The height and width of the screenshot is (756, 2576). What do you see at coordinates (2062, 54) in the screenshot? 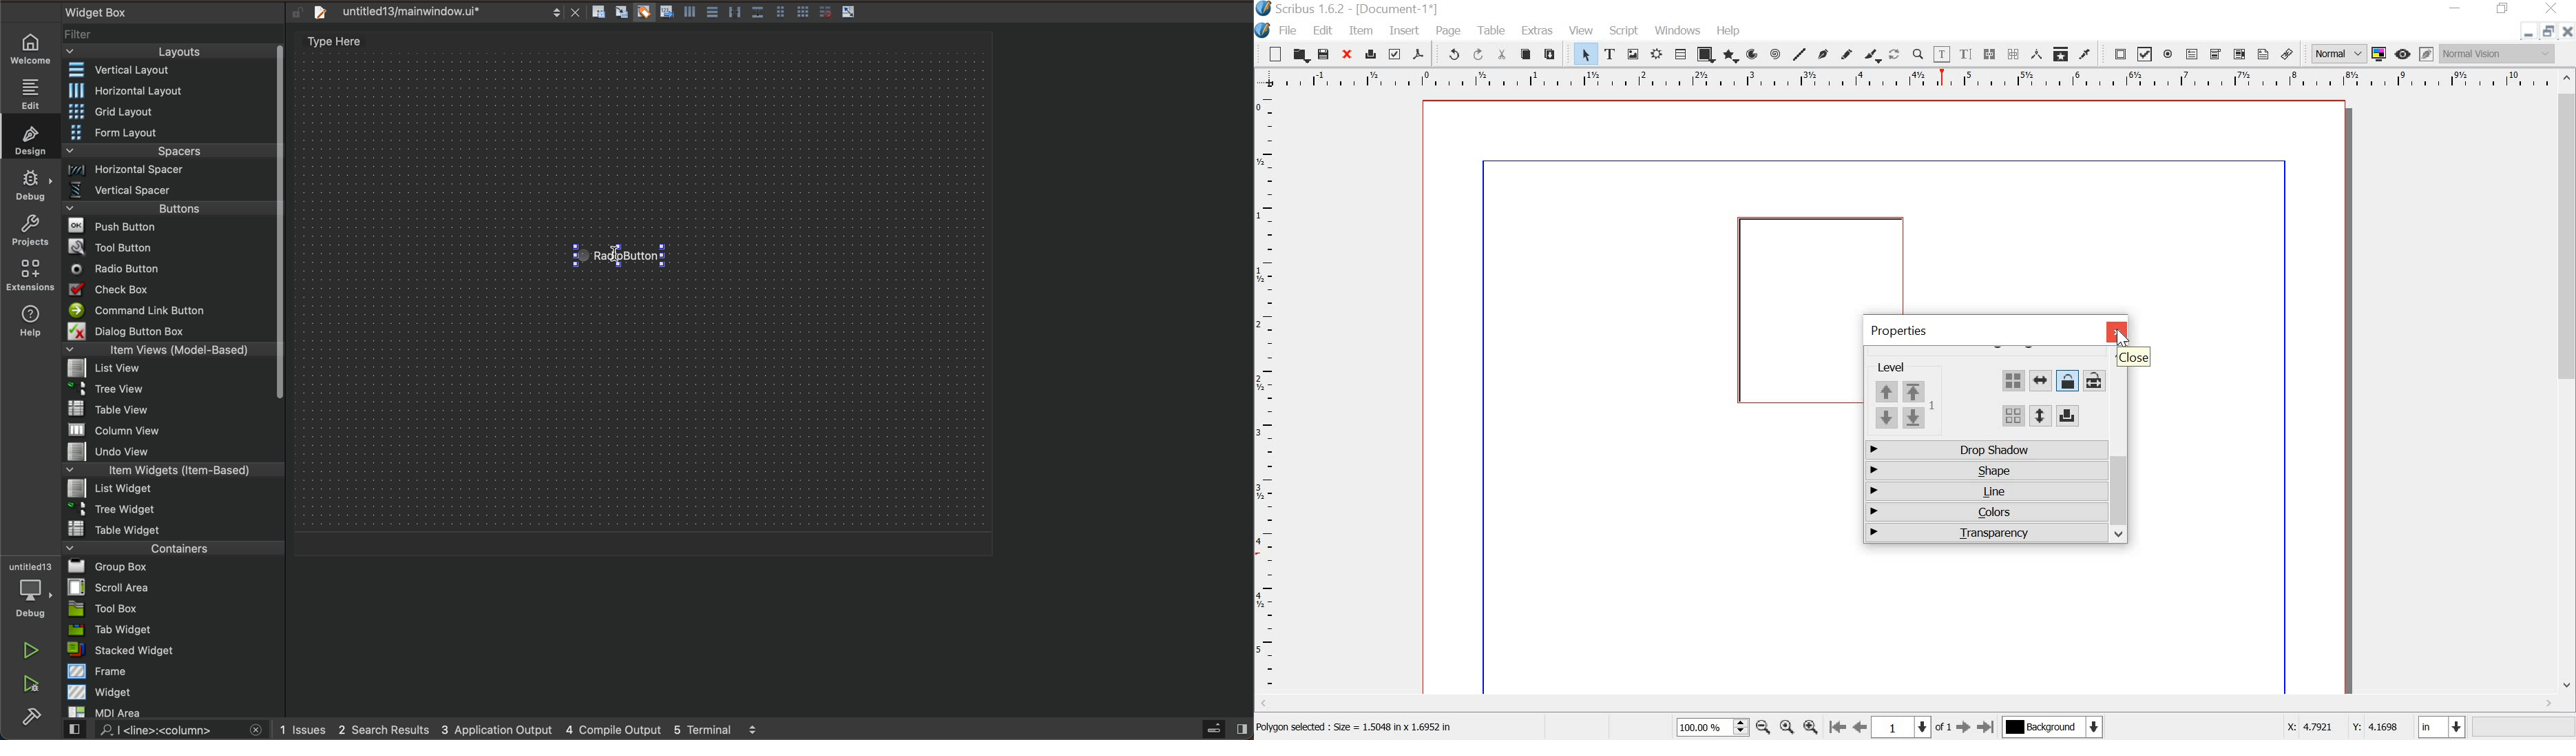
I see `copy item properties` at bounding box center [2062, 54].